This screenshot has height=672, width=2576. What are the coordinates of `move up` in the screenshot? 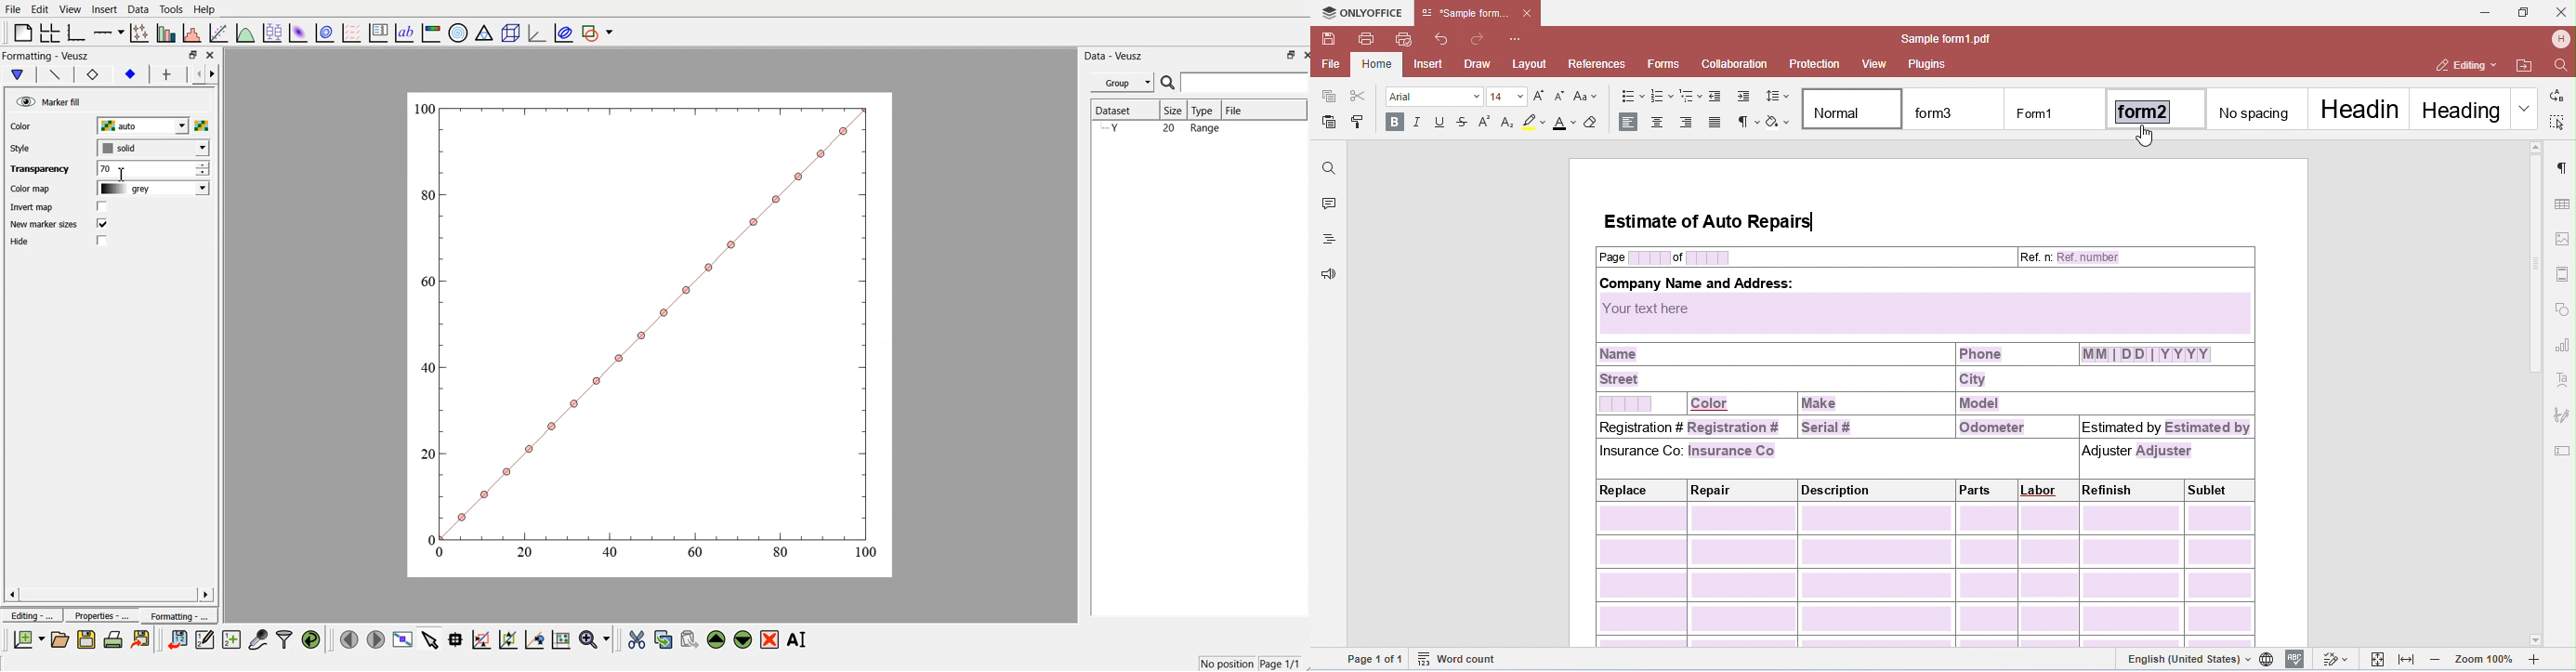 It's located at (718, 638).